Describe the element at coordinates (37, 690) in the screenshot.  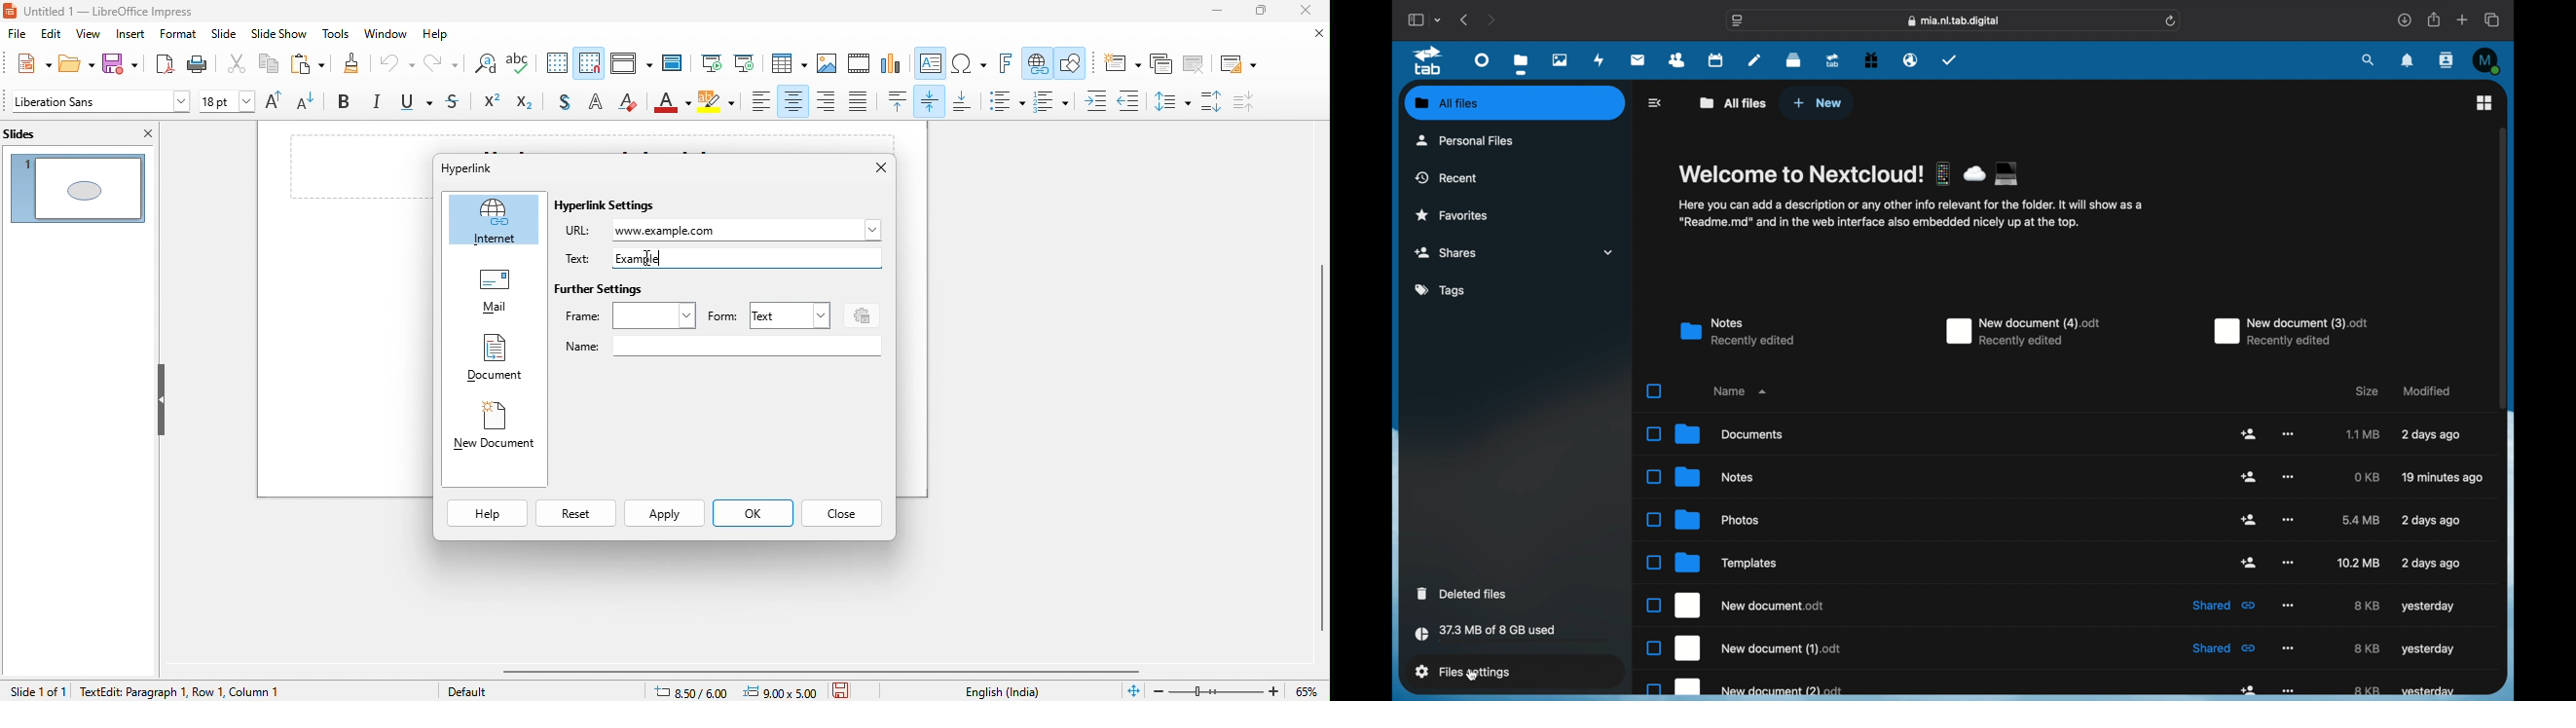
I see `slide 1 of 1` at that location.